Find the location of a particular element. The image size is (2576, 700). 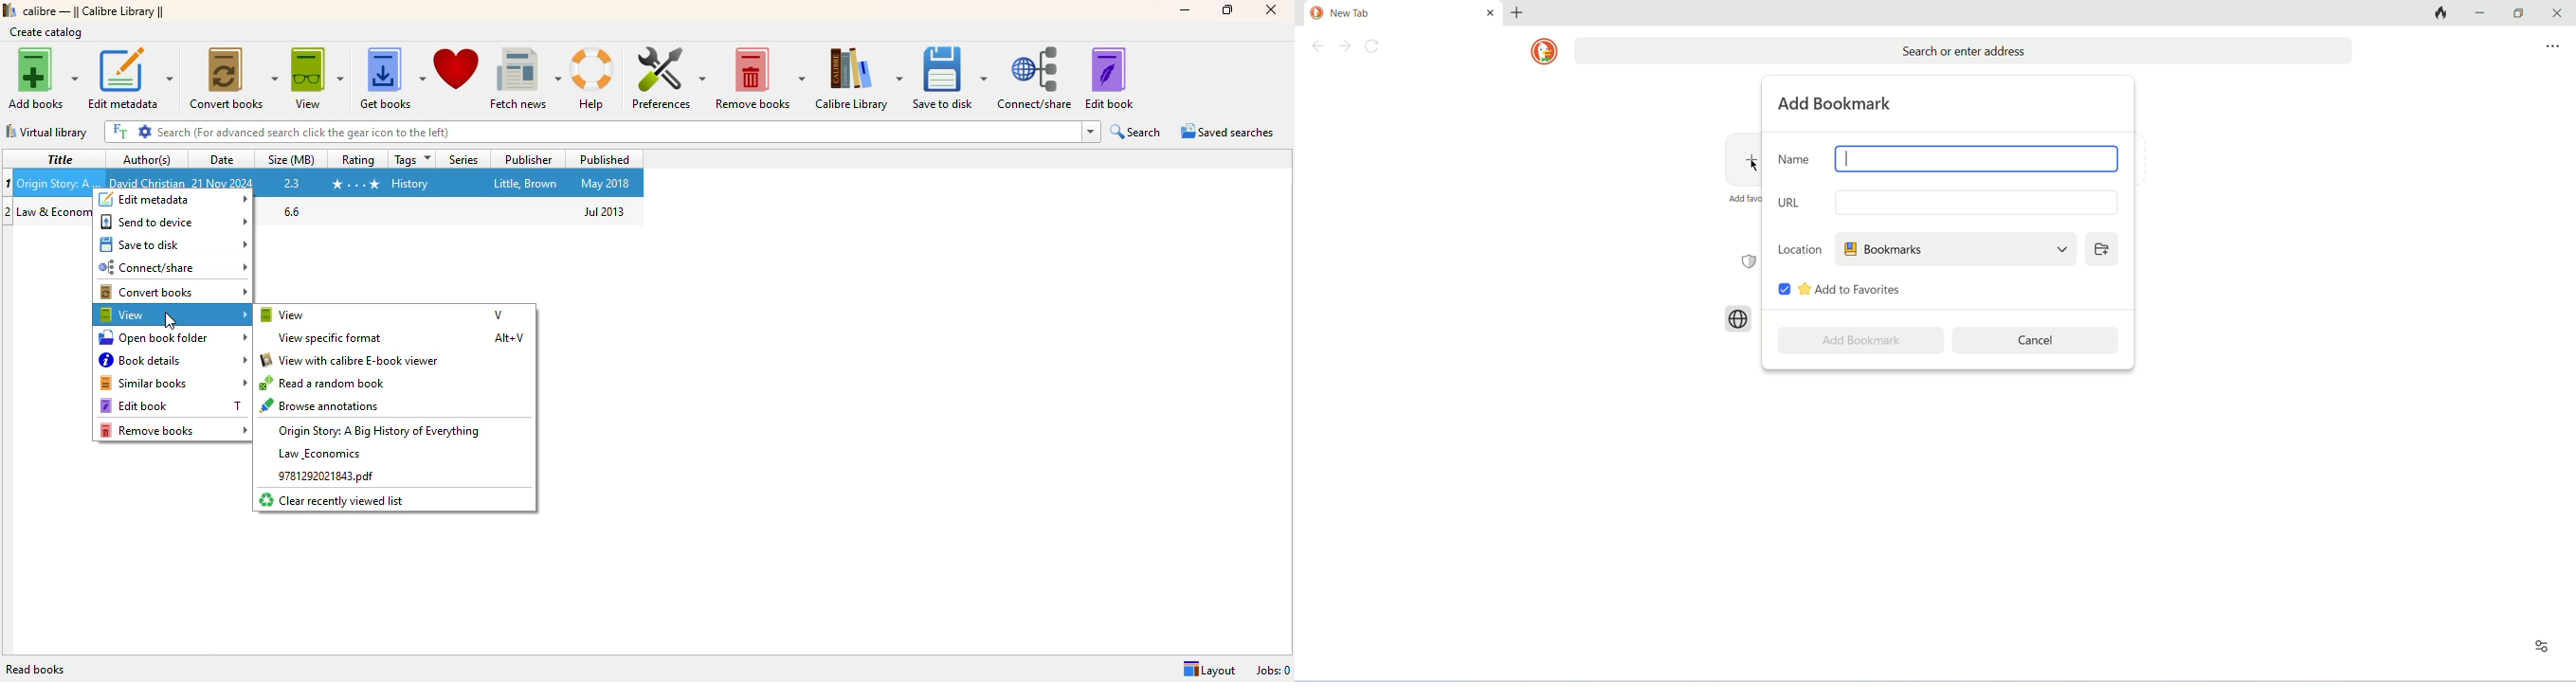

series is located at coordinates (462, 159).